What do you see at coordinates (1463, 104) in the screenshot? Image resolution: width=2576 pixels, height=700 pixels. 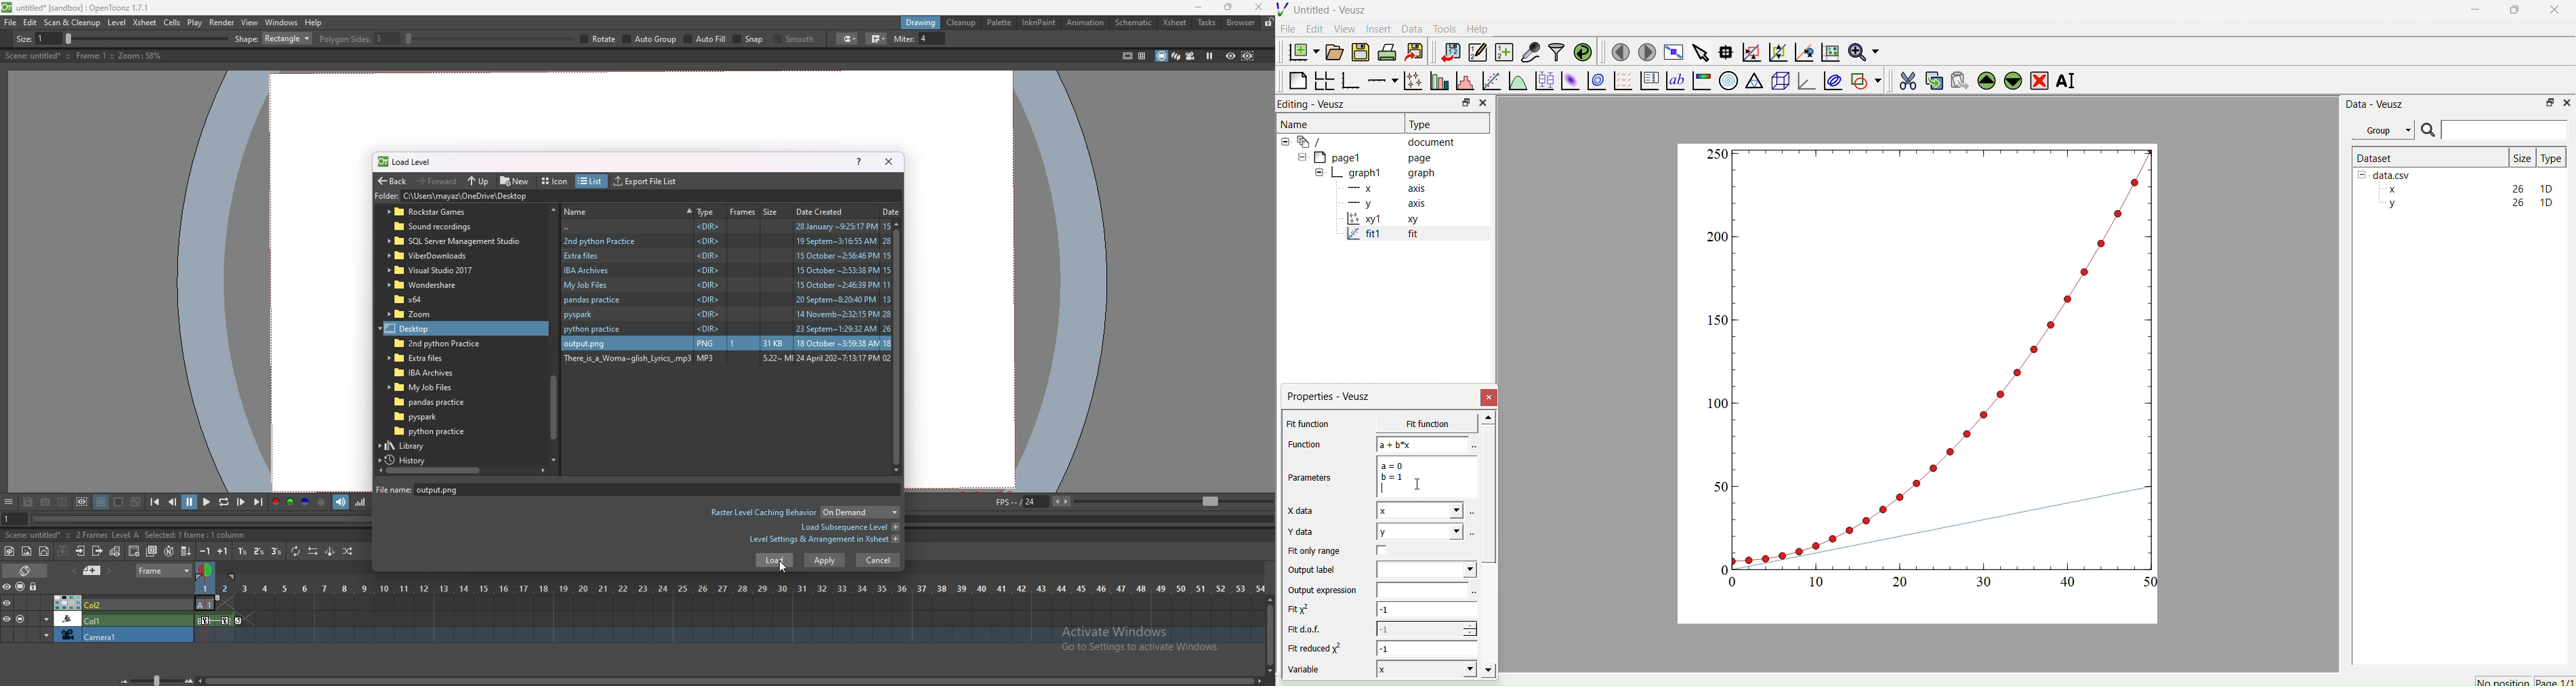 I see `Restore down` at bounding box center [1463, 104].